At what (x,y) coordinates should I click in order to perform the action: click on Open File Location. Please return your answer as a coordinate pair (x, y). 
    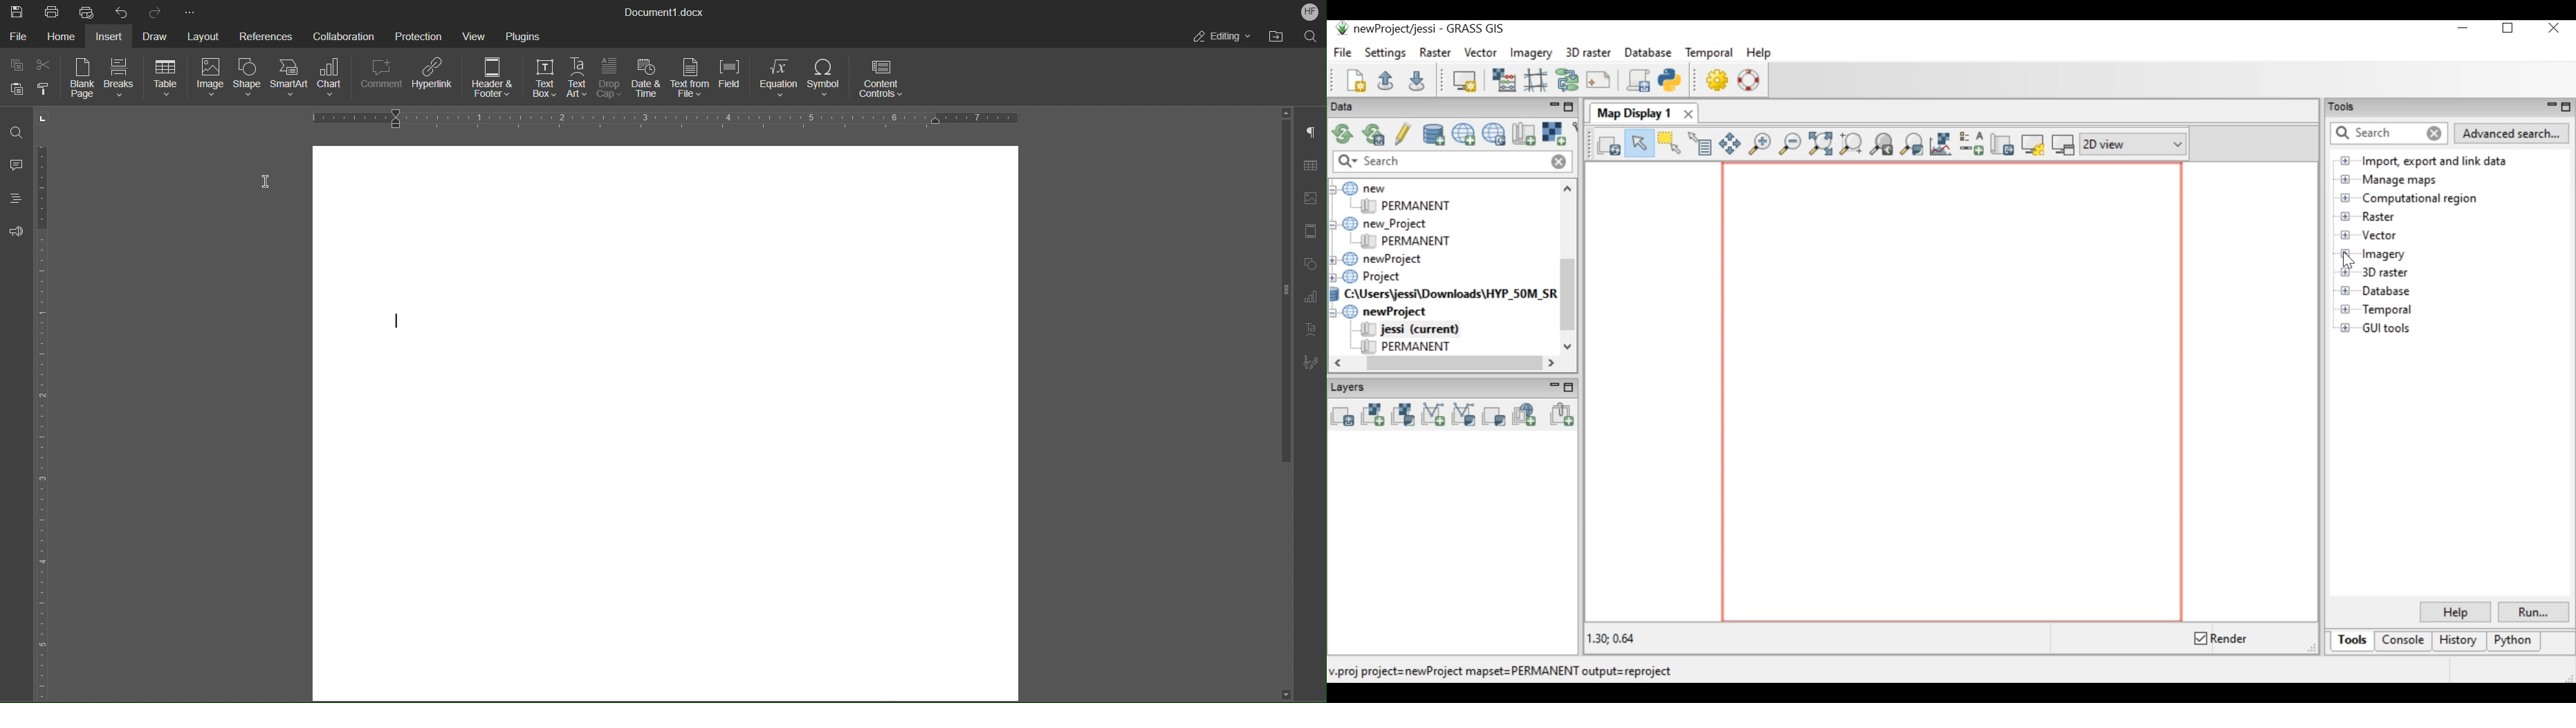
    Looking at the image, I should click on (1280, 37).